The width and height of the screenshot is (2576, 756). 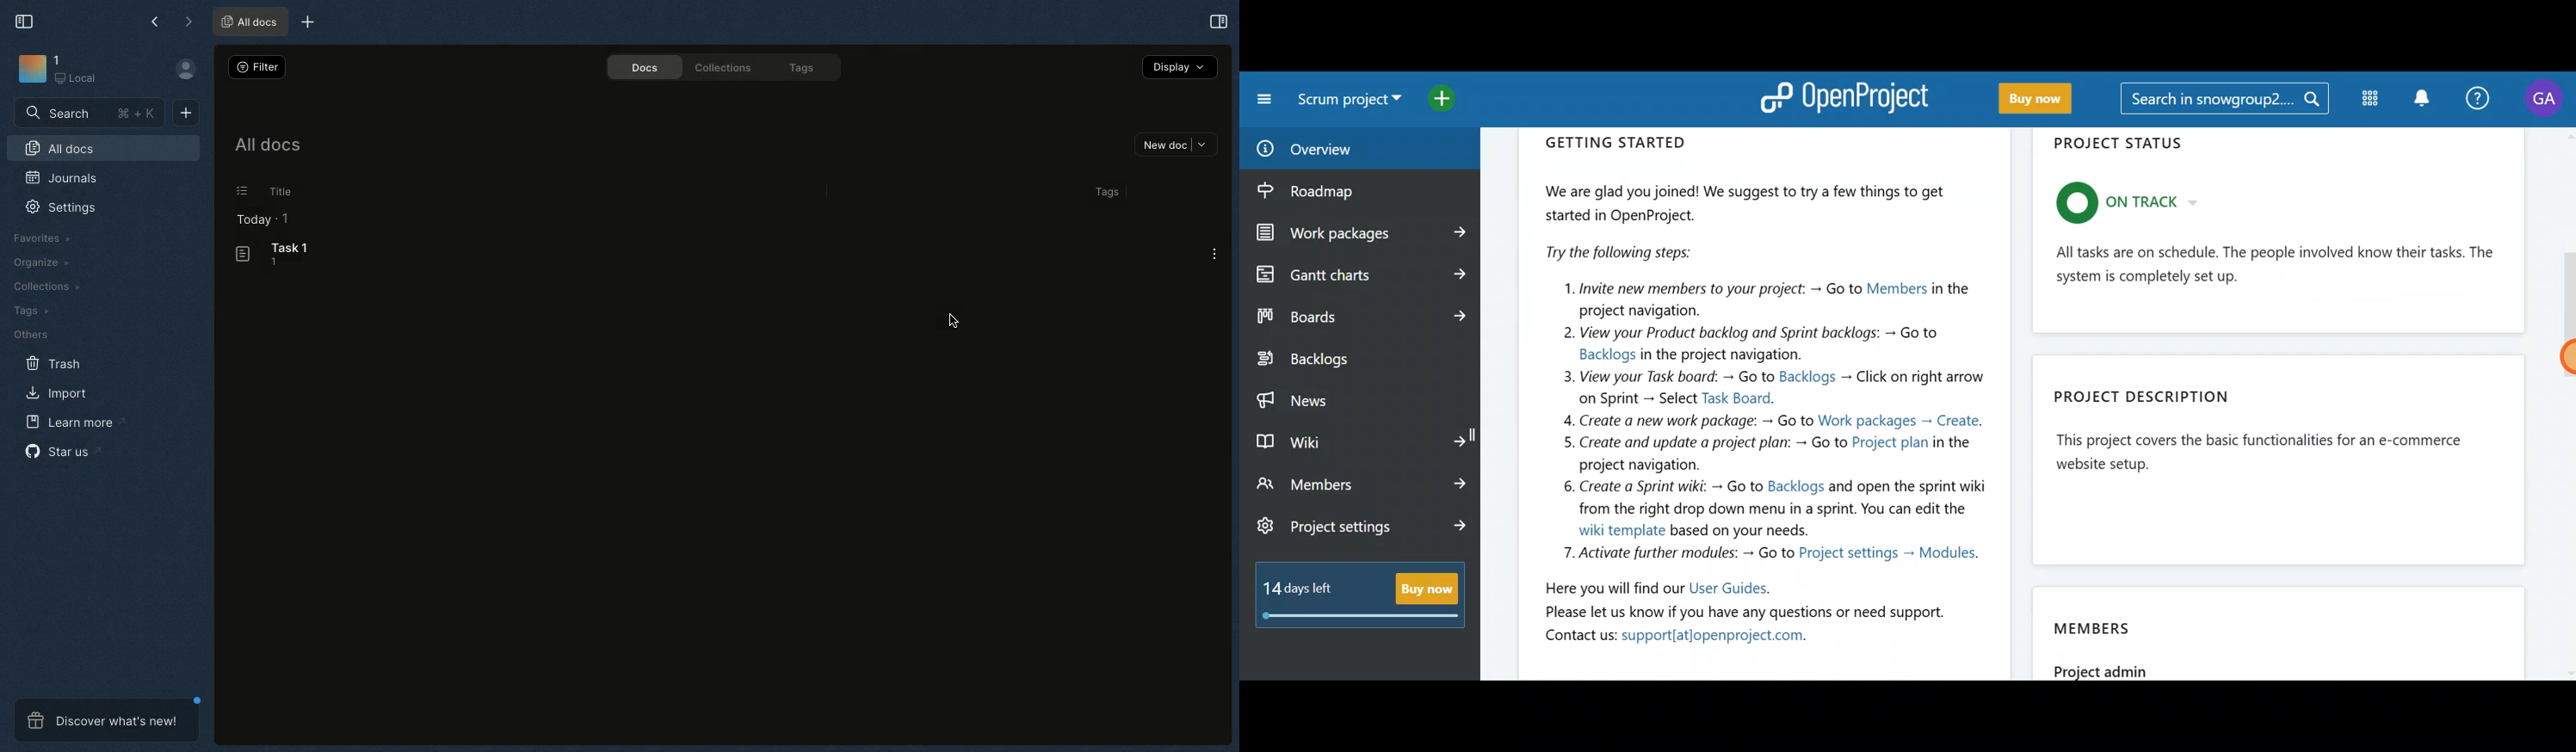 I want to click on Getting started, so click(x=1766, y=393).